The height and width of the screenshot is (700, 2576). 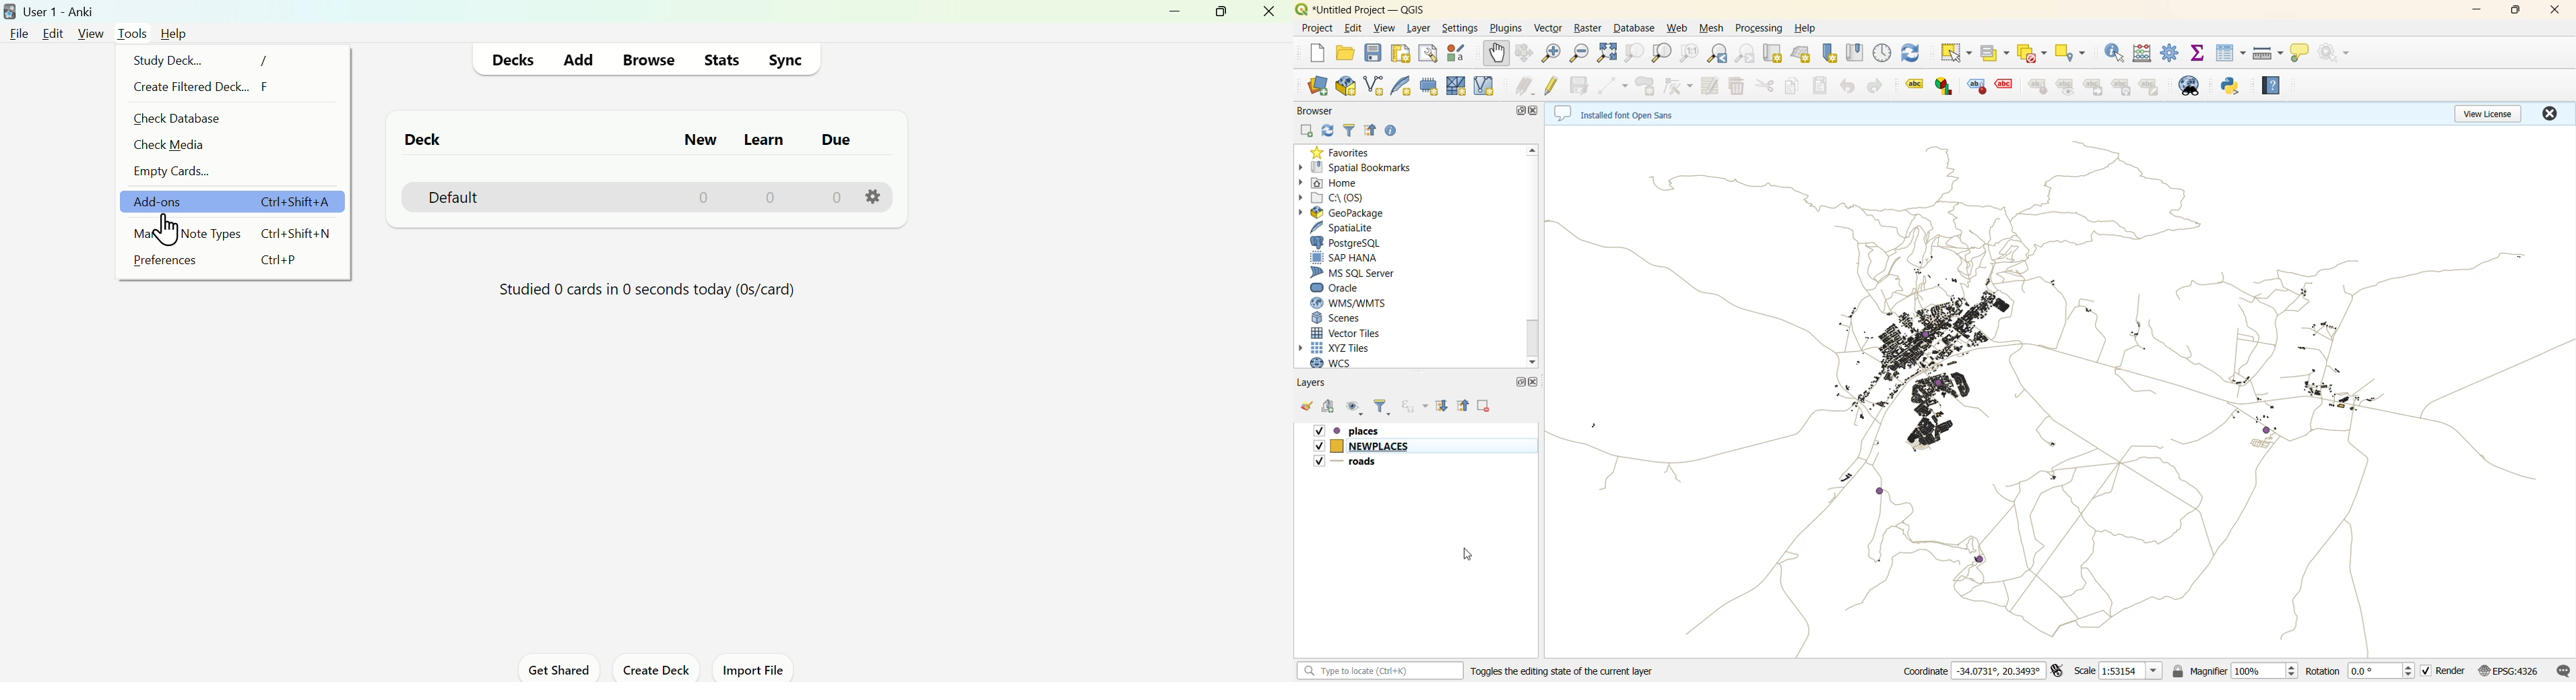 I want to click on Get Shared, so click(x=554, y=669).